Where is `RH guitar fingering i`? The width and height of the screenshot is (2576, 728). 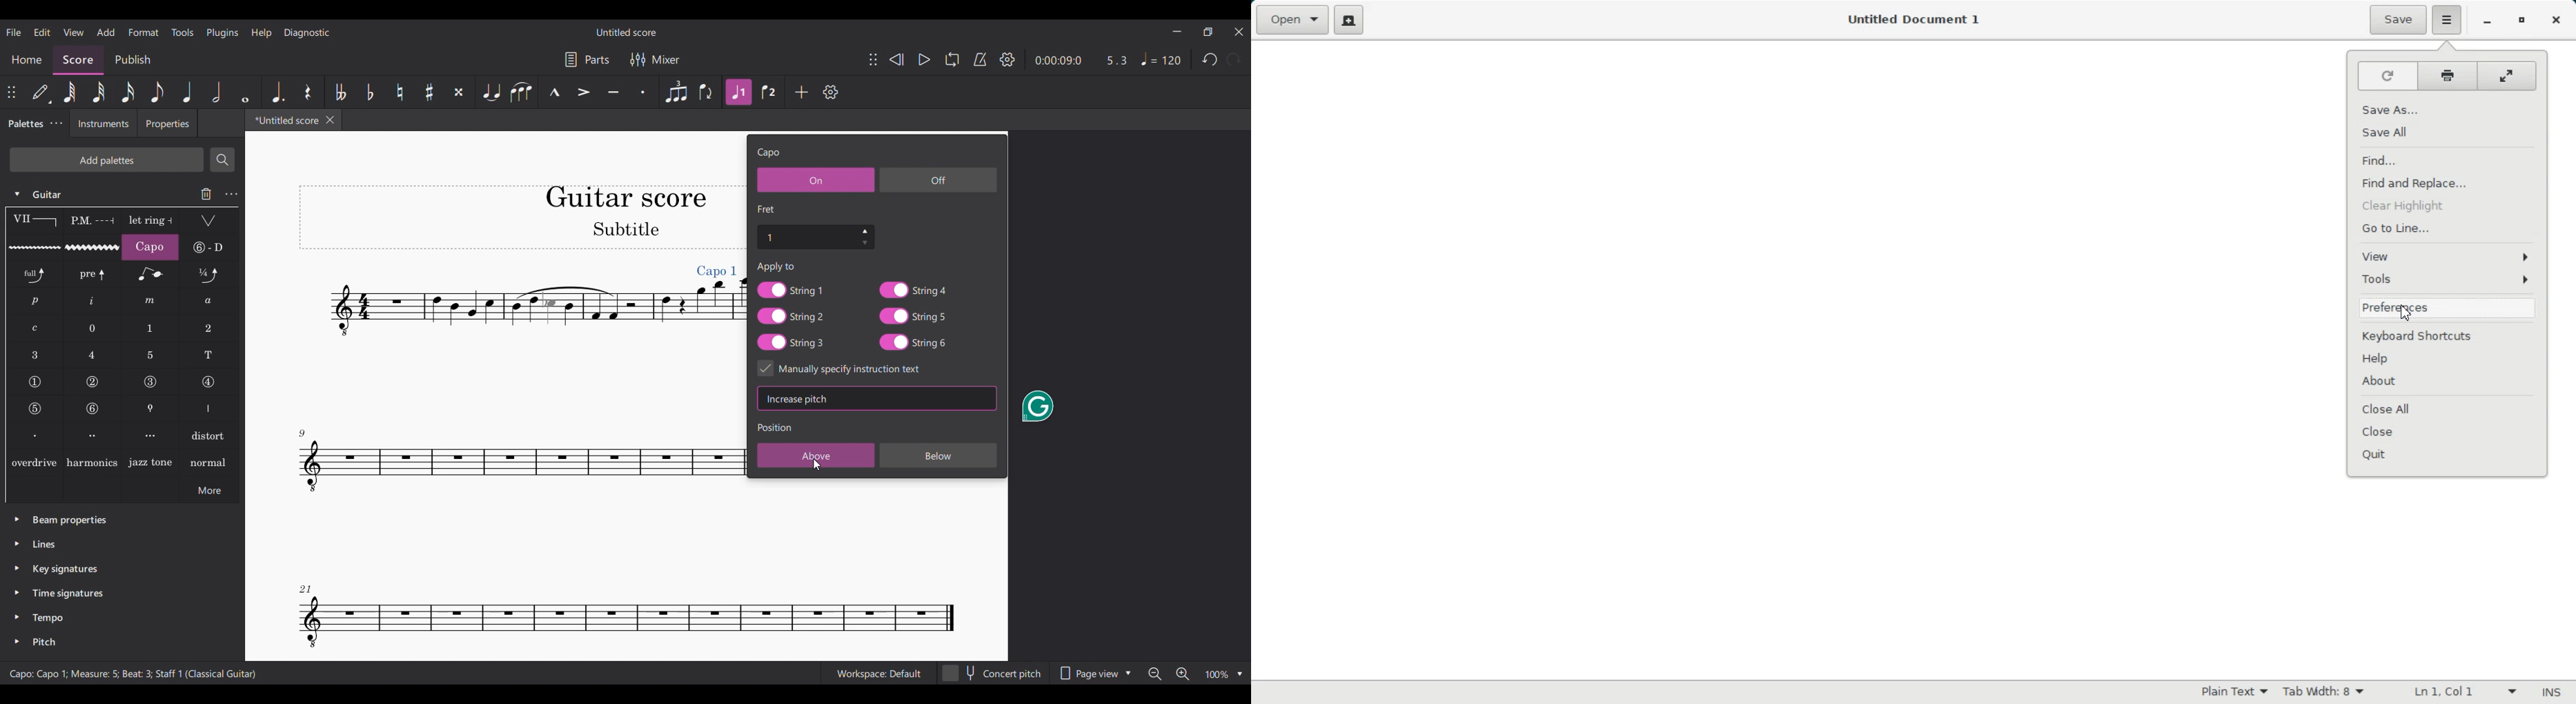
RH guitar fingering i is located at coordinates (93, 302).